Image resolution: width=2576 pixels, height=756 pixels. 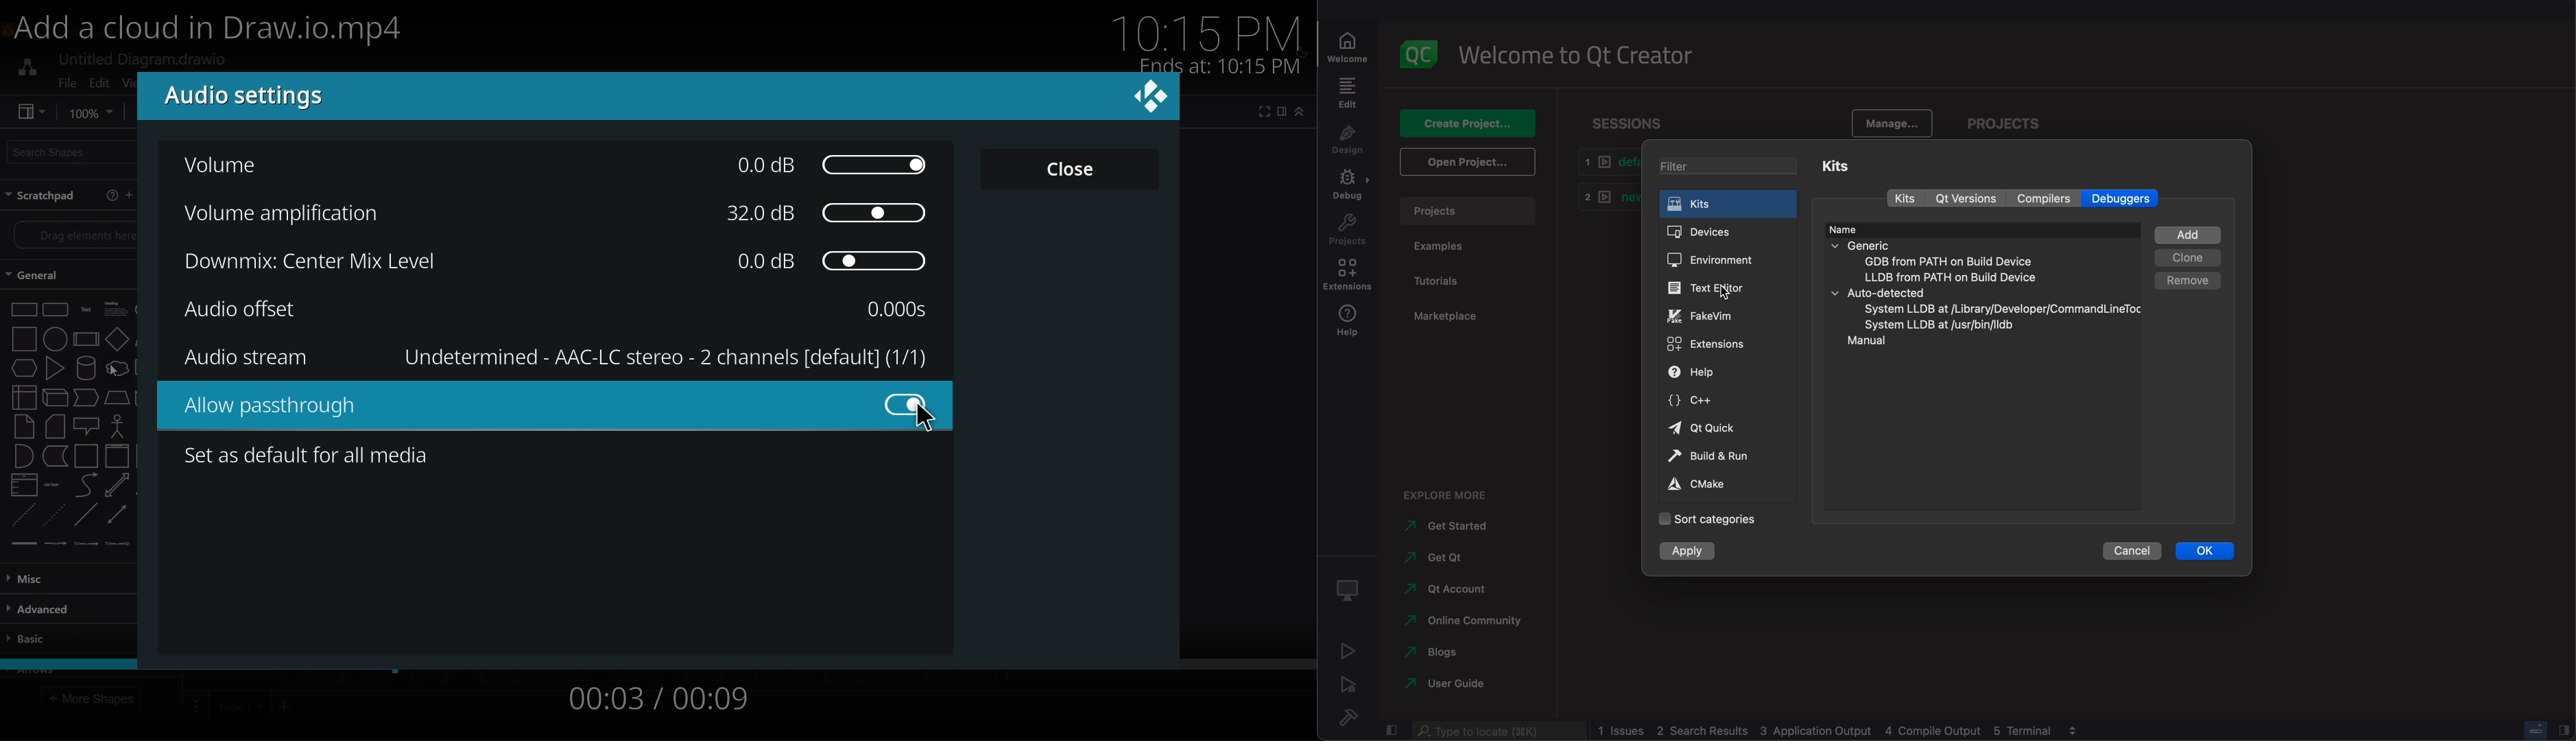 What do you see at coordinates (2189, 281) in the screenshot?
I see `remove` at bounding box center [2189, 281].